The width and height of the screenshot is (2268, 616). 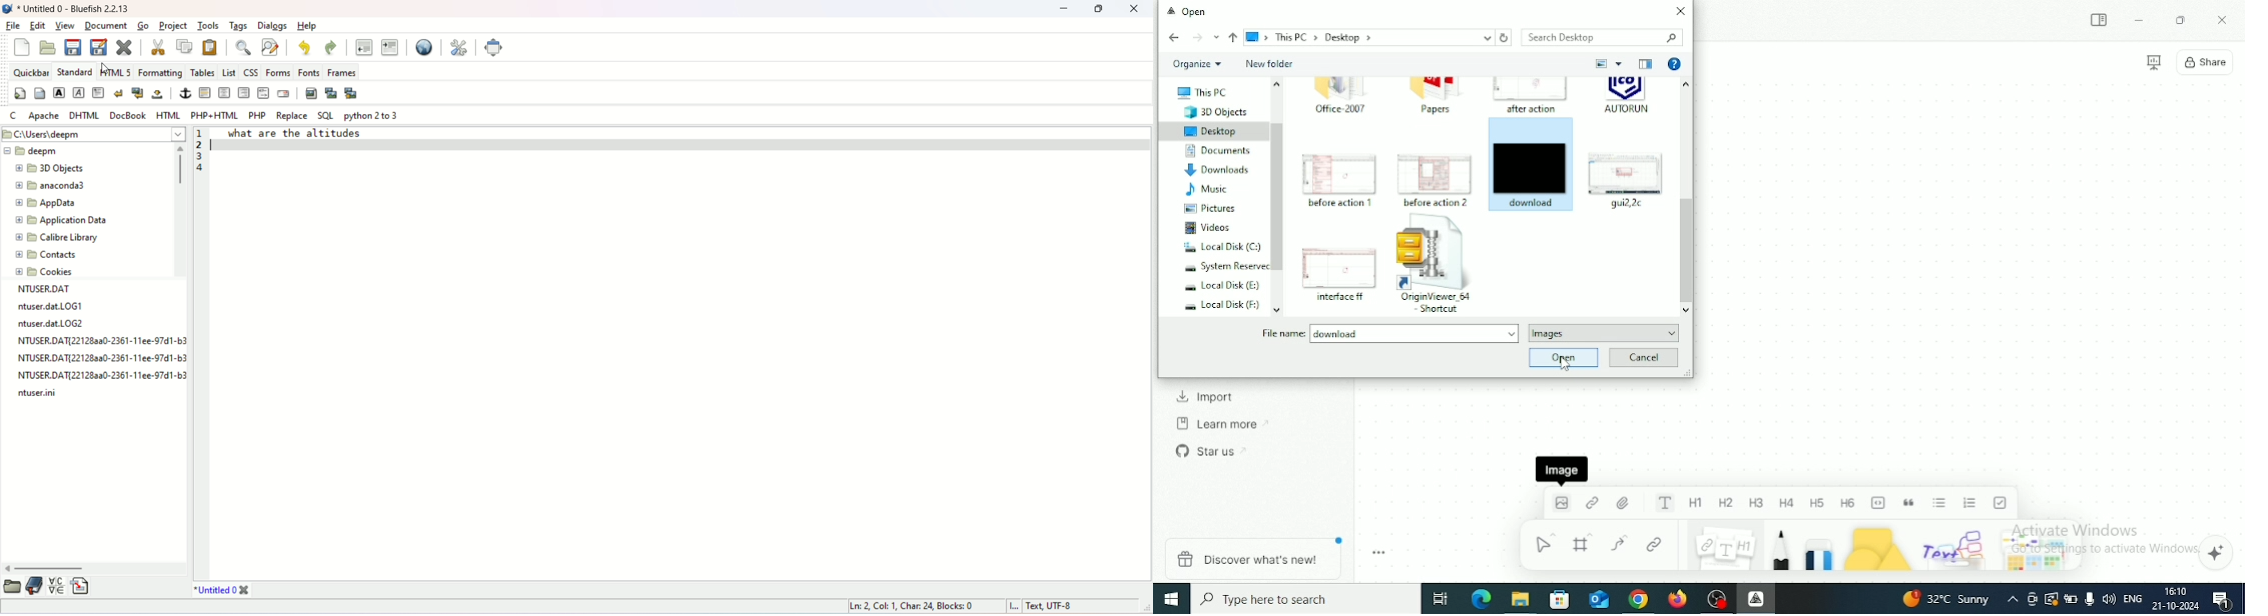 I want to click on open, so click(x=48, y=48).